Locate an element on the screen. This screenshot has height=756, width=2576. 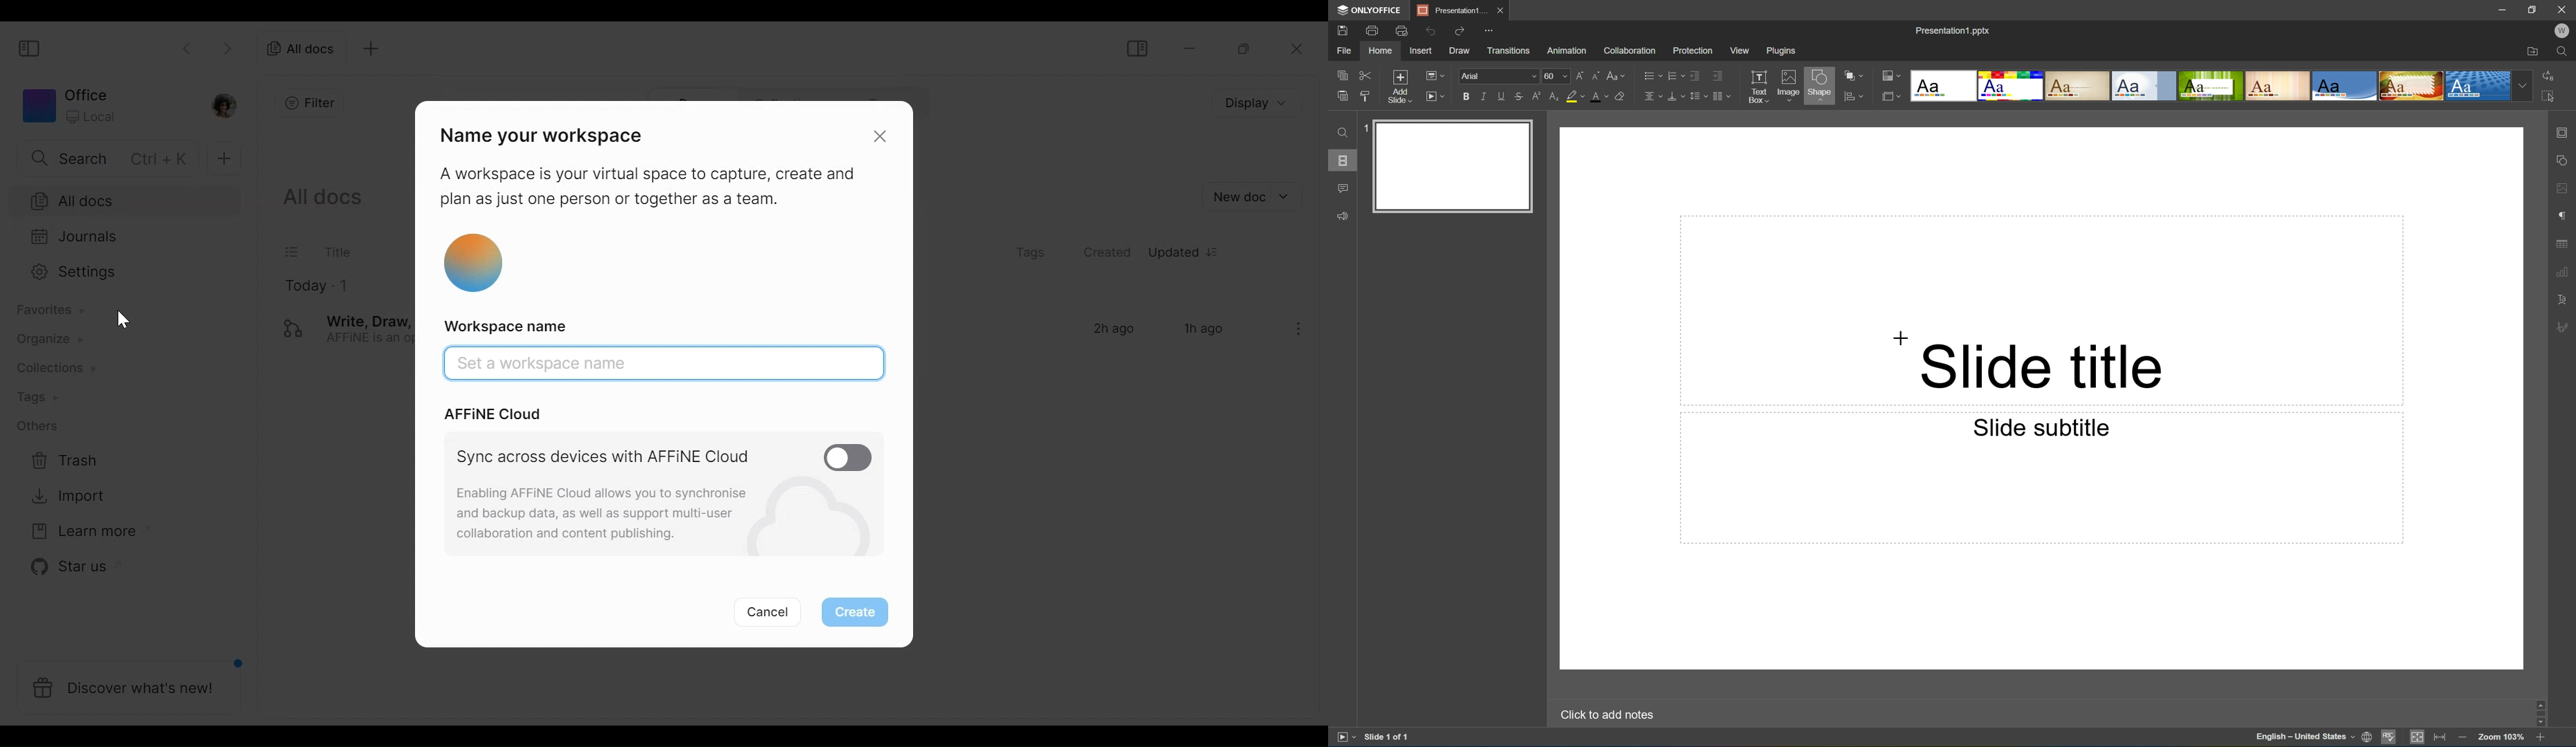
Arrange shape is located at coordinates (1853, 76).